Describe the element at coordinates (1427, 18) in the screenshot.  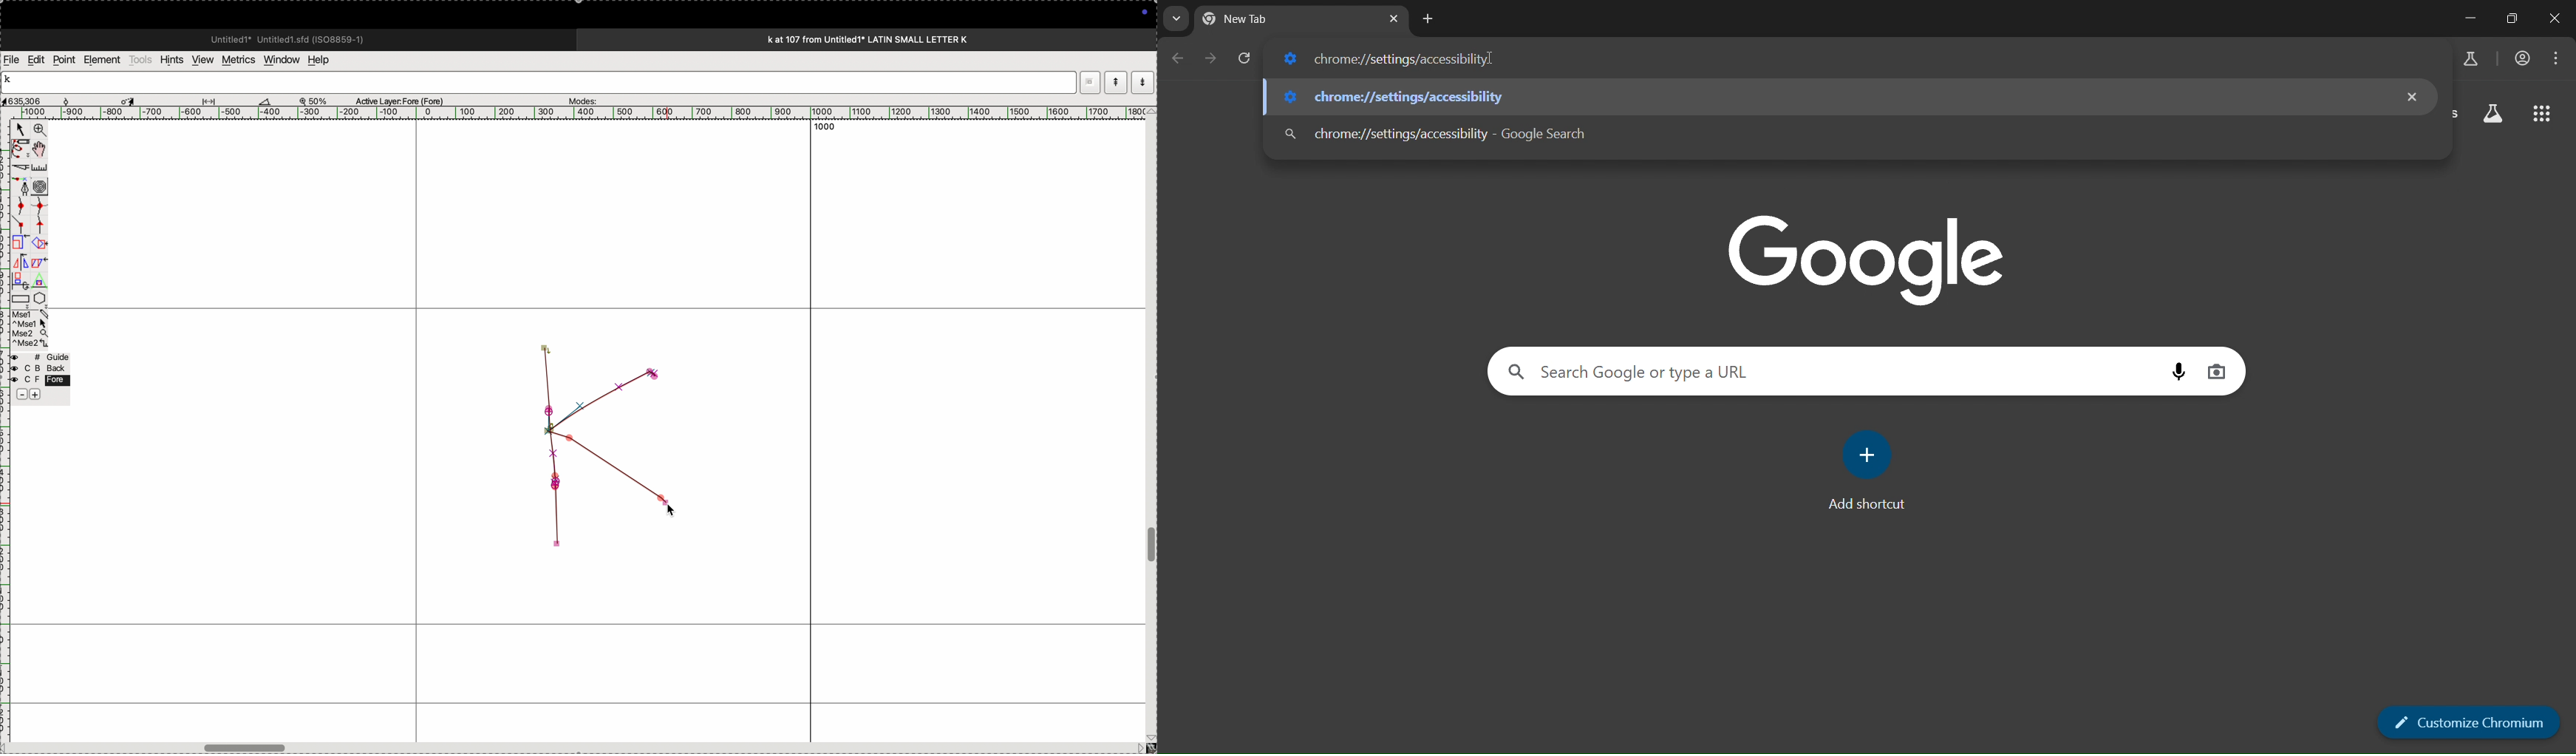
I see `new tab` at that location.